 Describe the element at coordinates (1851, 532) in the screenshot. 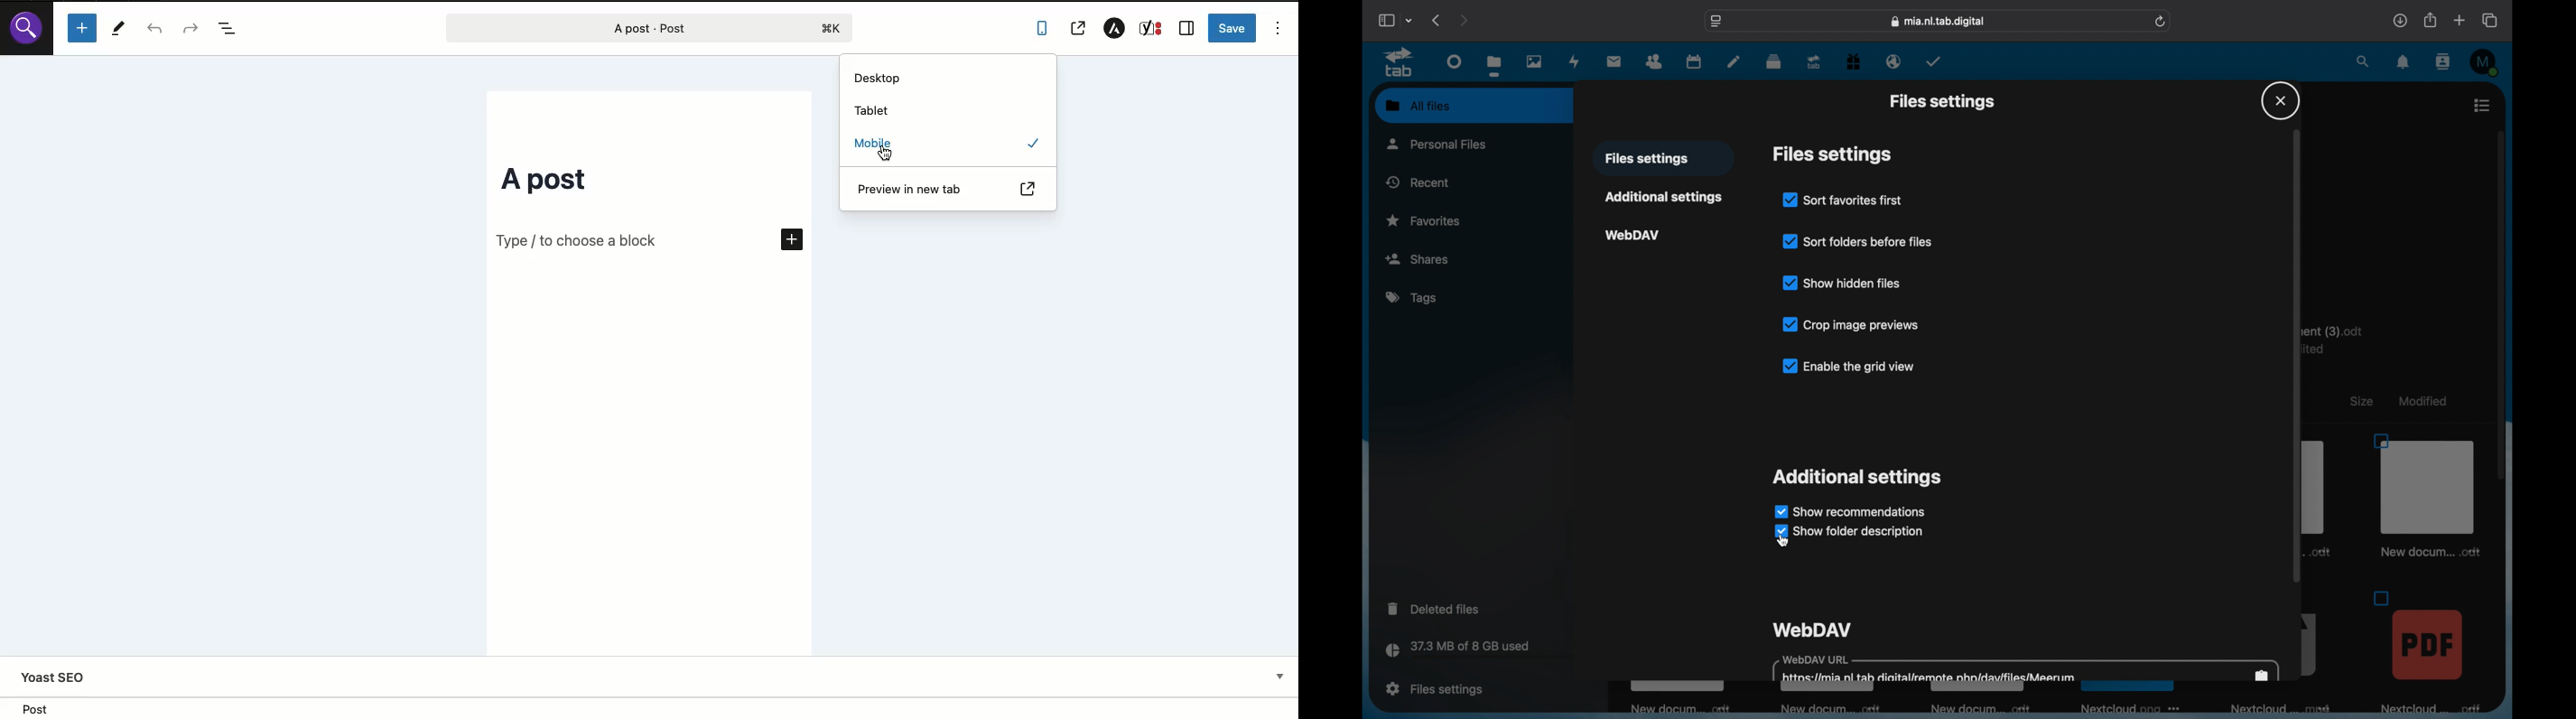

I see `show folder description` at that location.